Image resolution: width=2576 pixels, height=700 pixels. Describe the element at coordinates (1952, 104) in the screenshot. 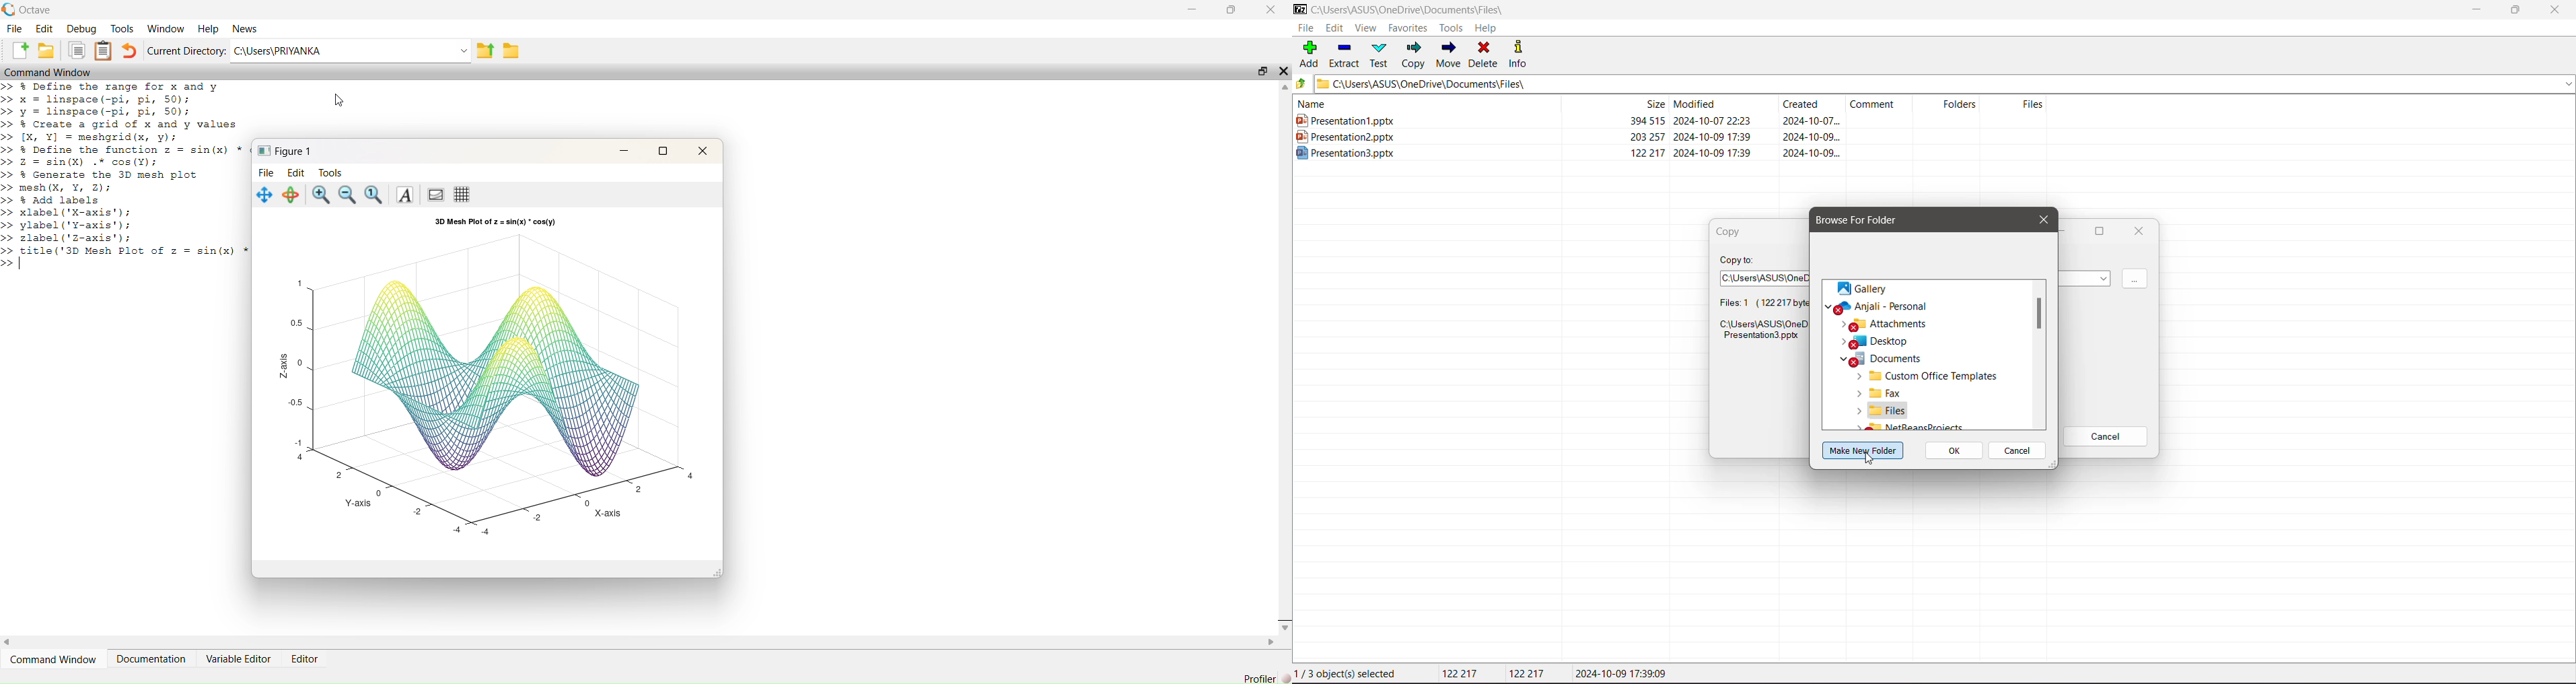

I see `Folders` at that location.